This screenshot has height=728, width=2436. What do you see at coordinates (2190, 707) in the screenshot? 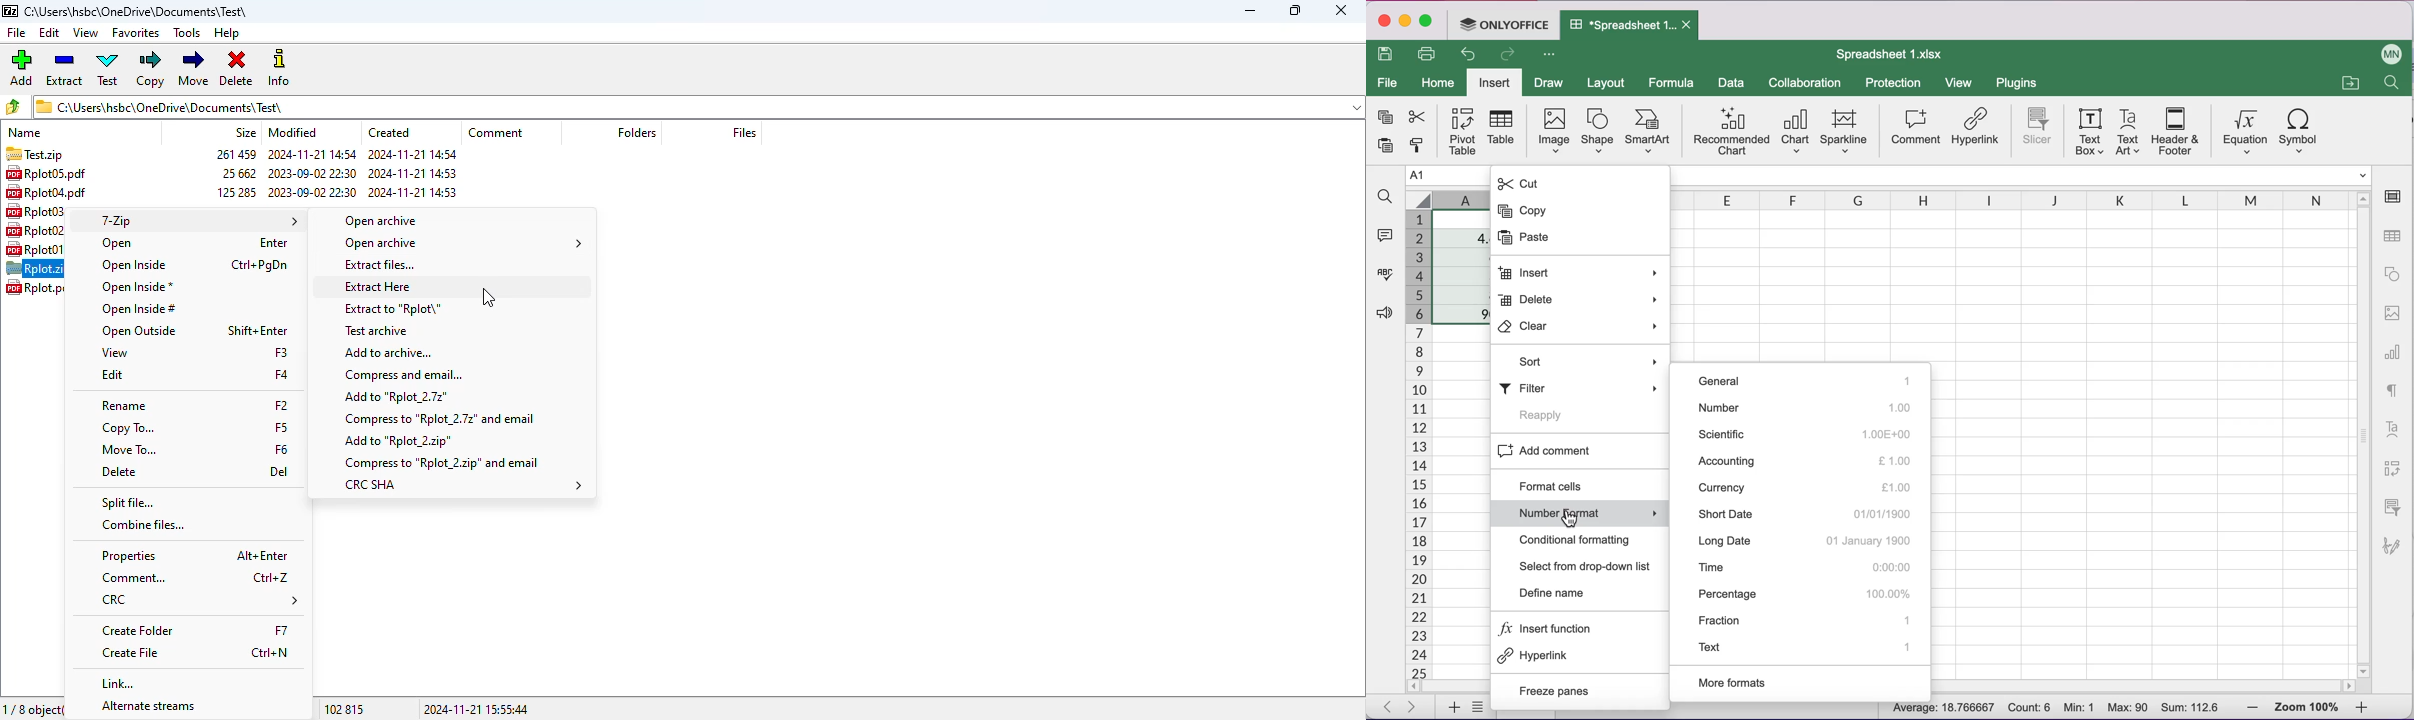
I see `Sum: 112.6` at bounding box center [2190, 707].